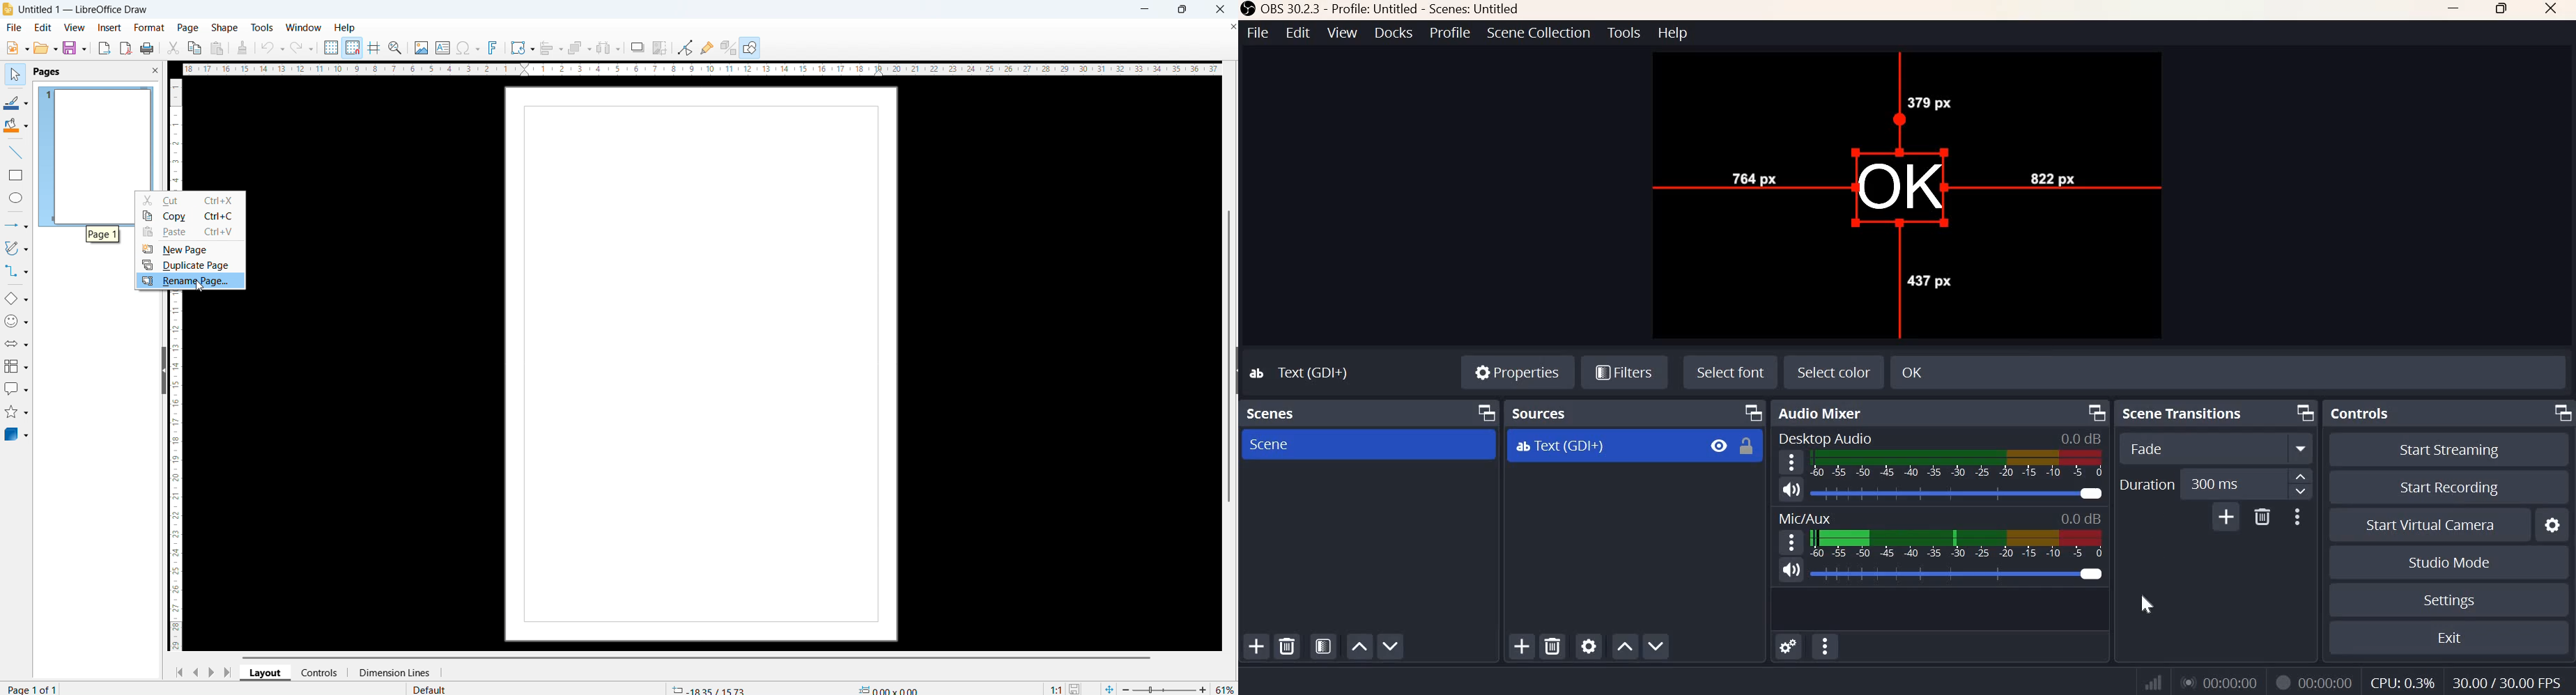  Describe the element at coordinates (2283, 683) in the screenshot. I see `Recording Status Icon` at that location.